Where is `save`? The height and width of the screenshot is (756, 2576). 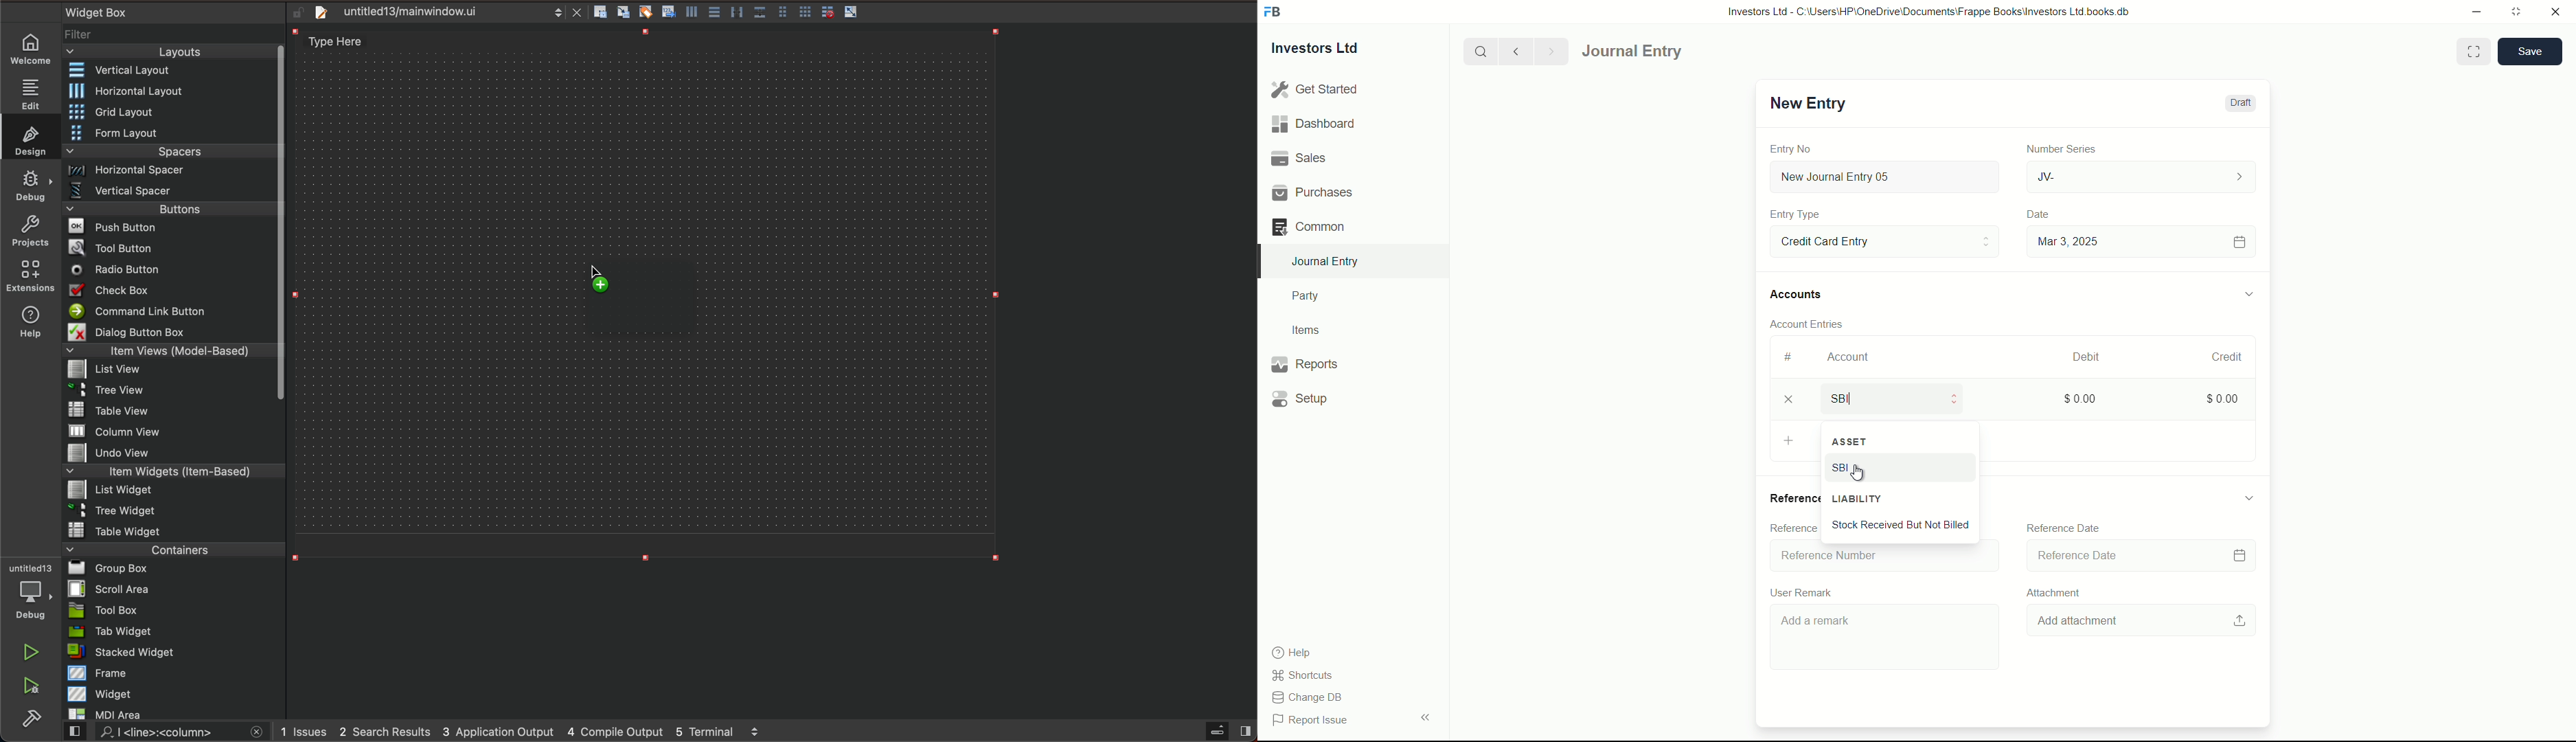 save is located at coordinates (2531, 52).